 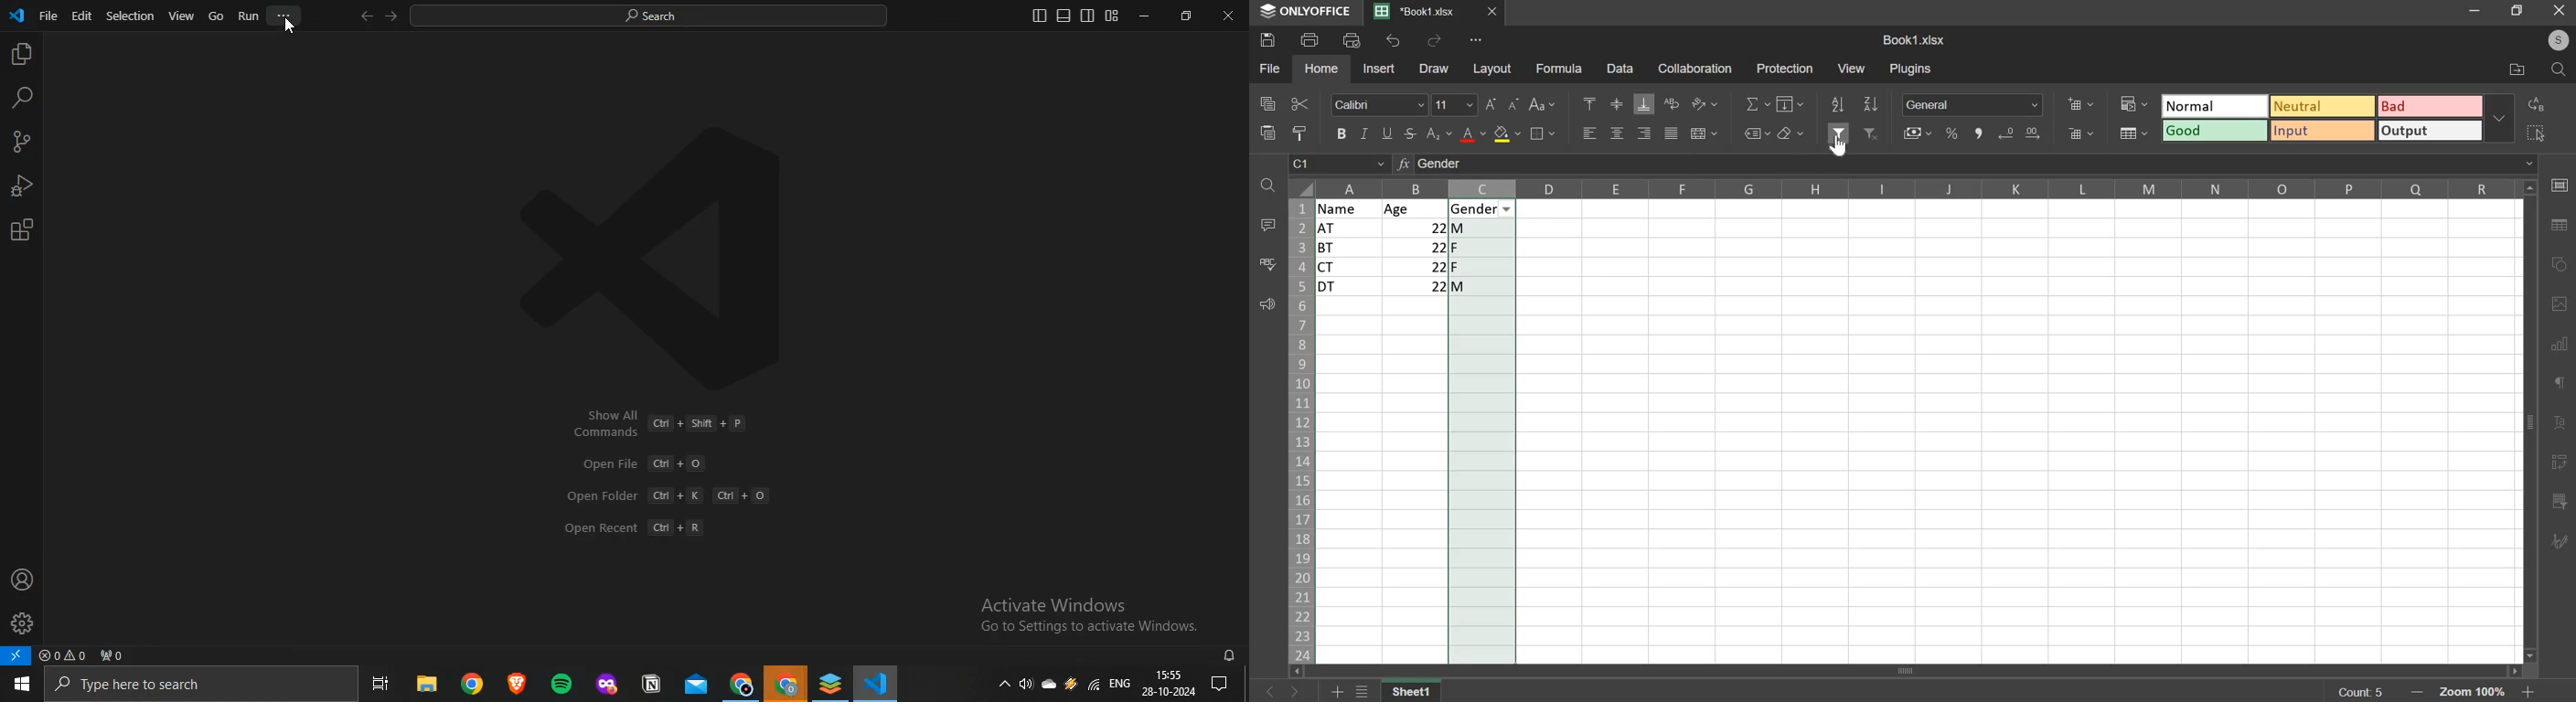 I want to click on paragraph, so click(x=2557, y=383).